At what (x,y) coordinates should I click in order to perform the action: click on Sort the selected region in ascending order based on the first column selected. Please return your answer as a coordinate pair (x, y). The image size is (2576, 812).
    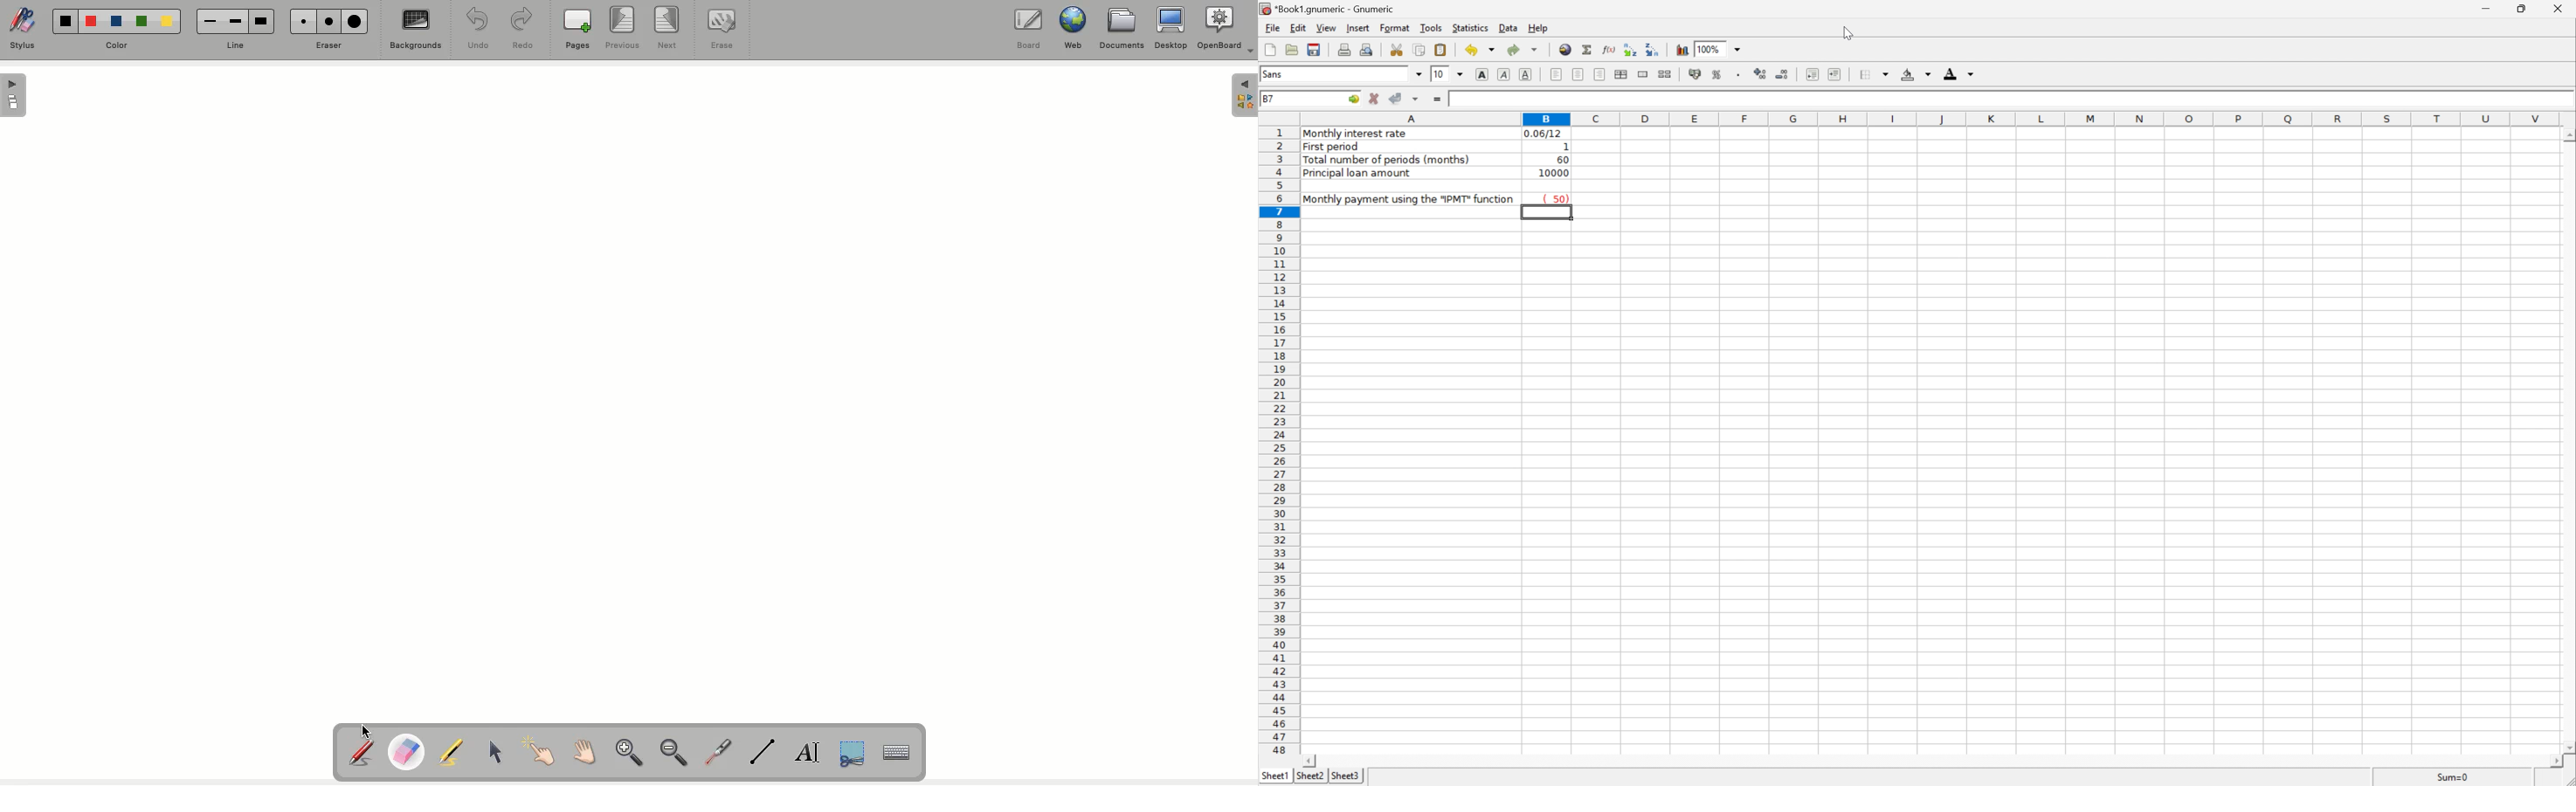
    Looking at the image, I should click on (1629, 49).